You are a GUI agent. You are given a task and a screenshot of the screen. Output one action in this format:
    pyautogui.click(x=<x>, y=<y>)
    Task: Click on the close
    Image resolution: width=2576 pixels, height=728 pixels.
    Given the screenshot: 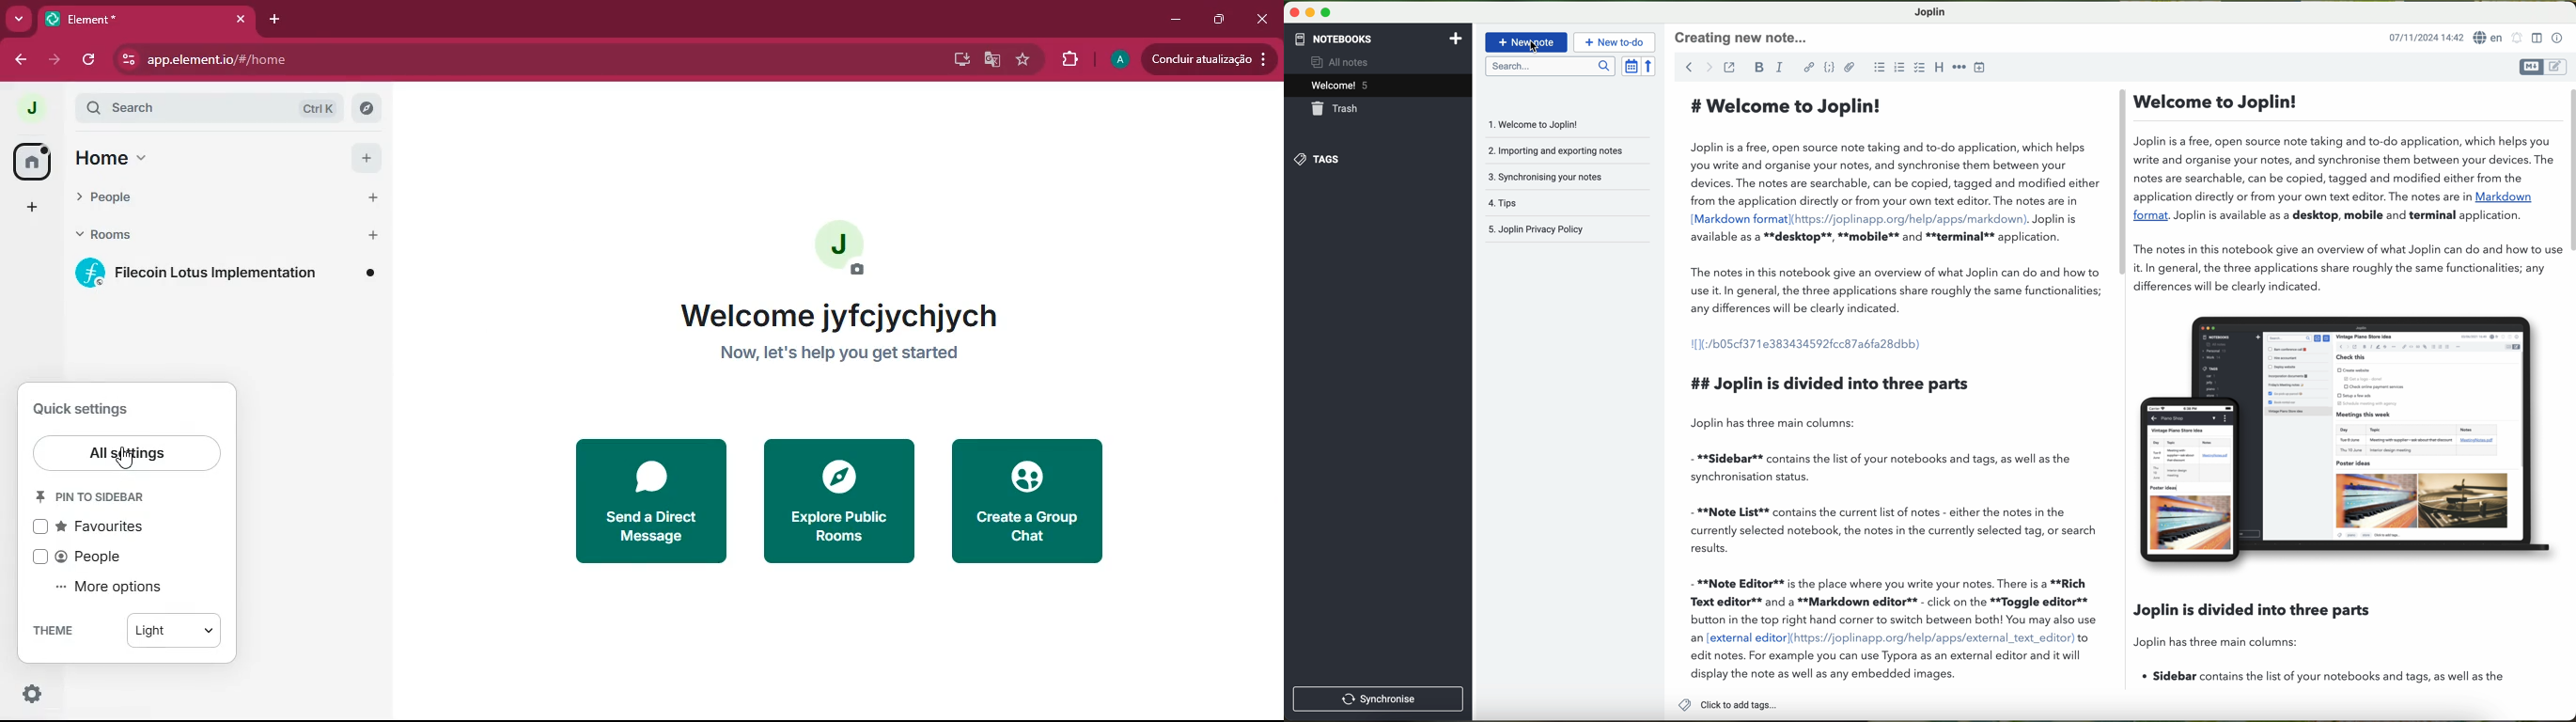 What is the action you would take?
    pyautogui.click(x=1265, y=19)
    